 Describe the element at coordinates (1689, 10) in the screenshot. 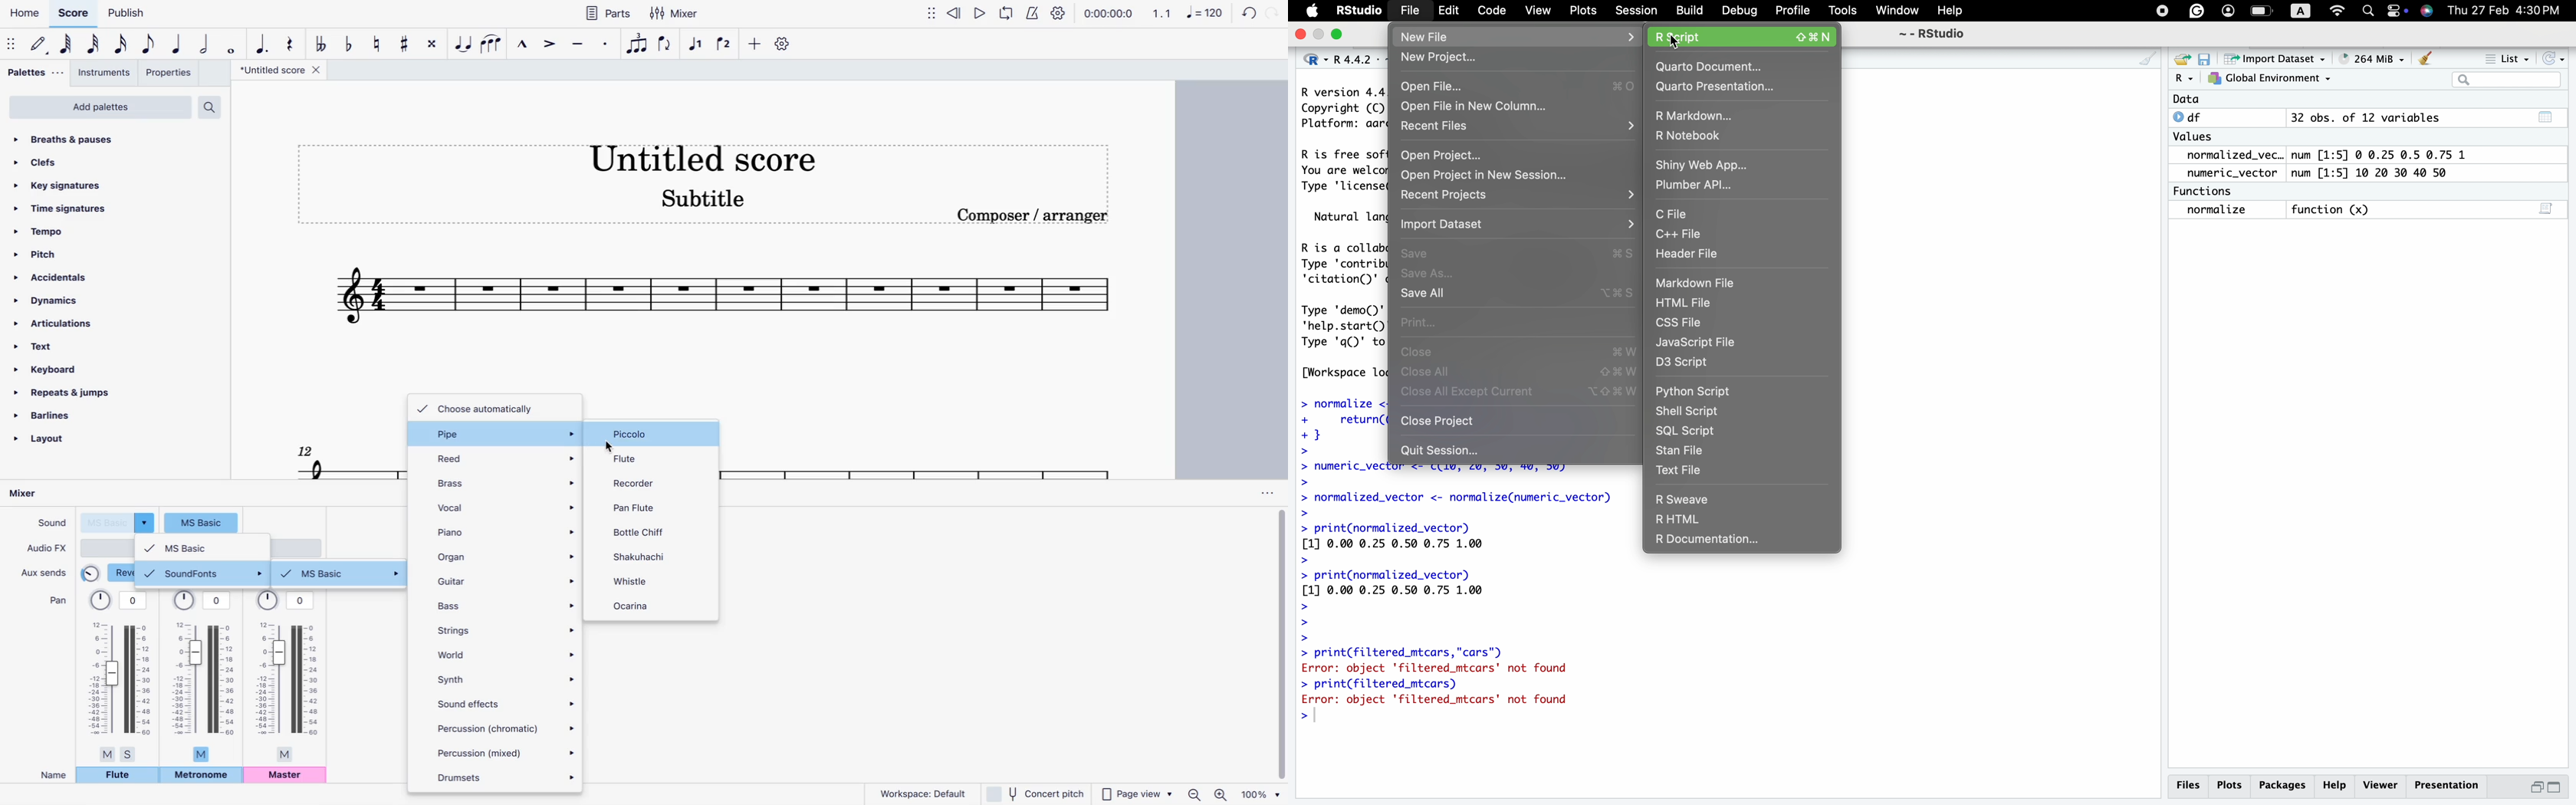

I see `build` at that location.